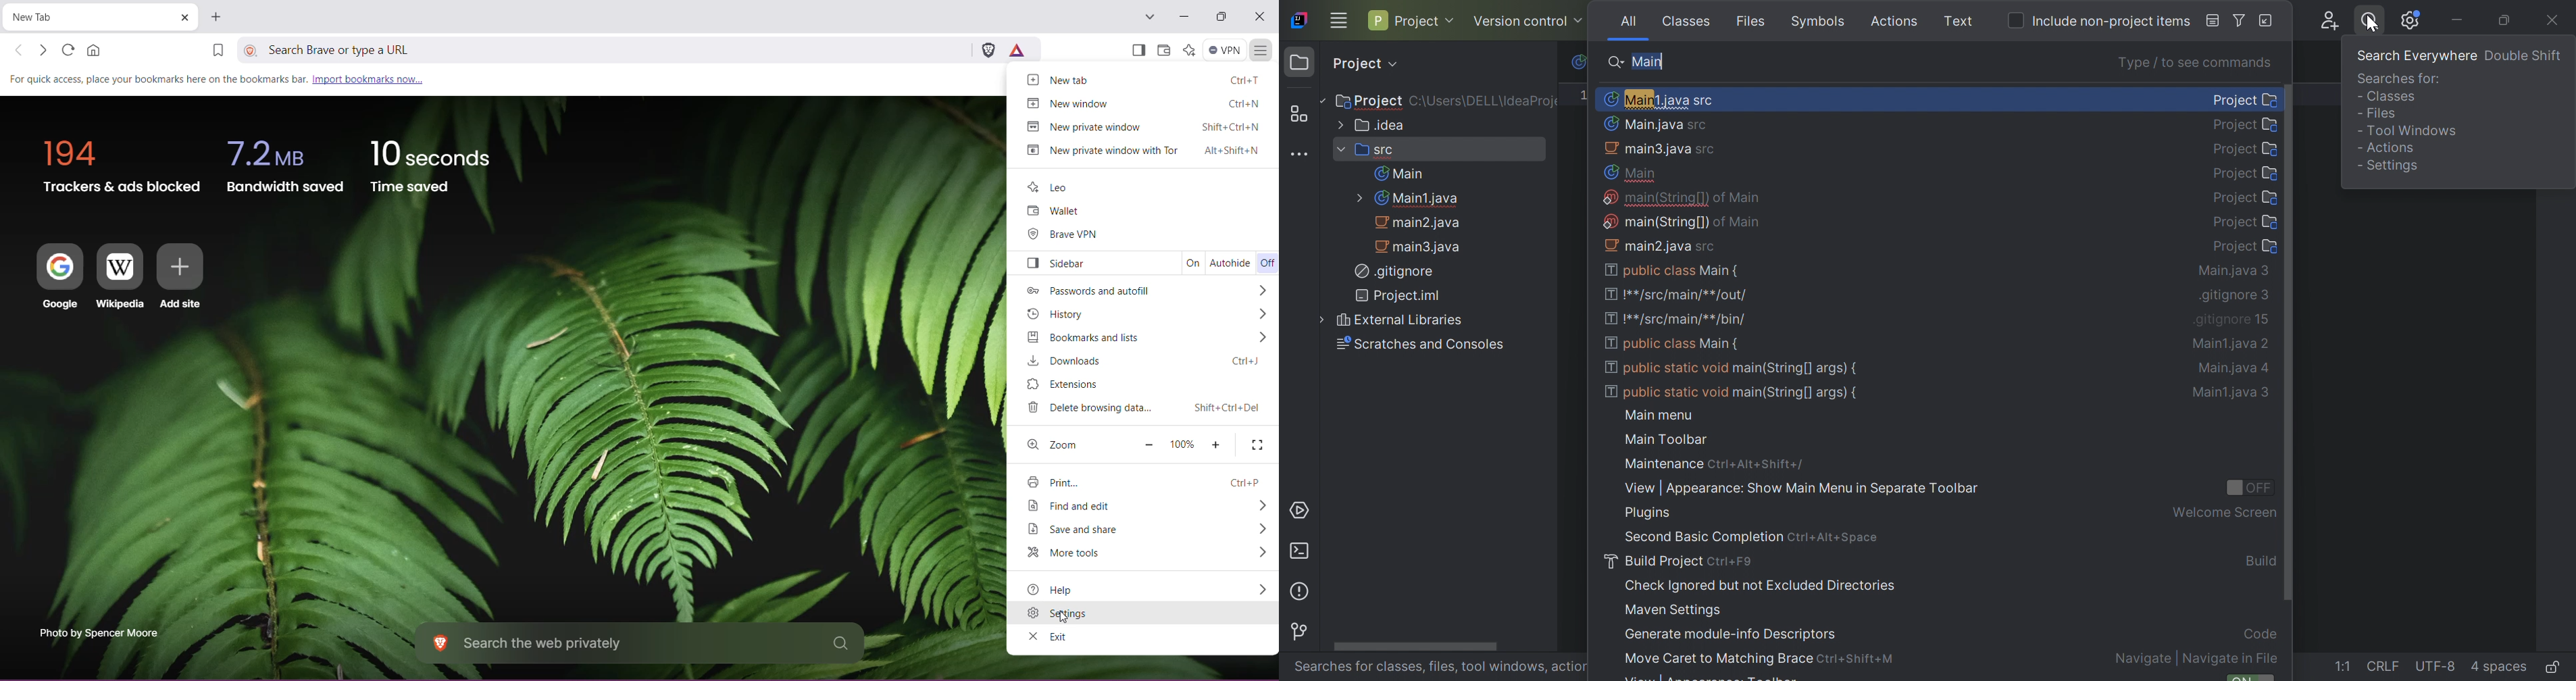  Describe the element at coordinates (1085, 291) in the screenshot. I see `Passwords and autofill` at that location.